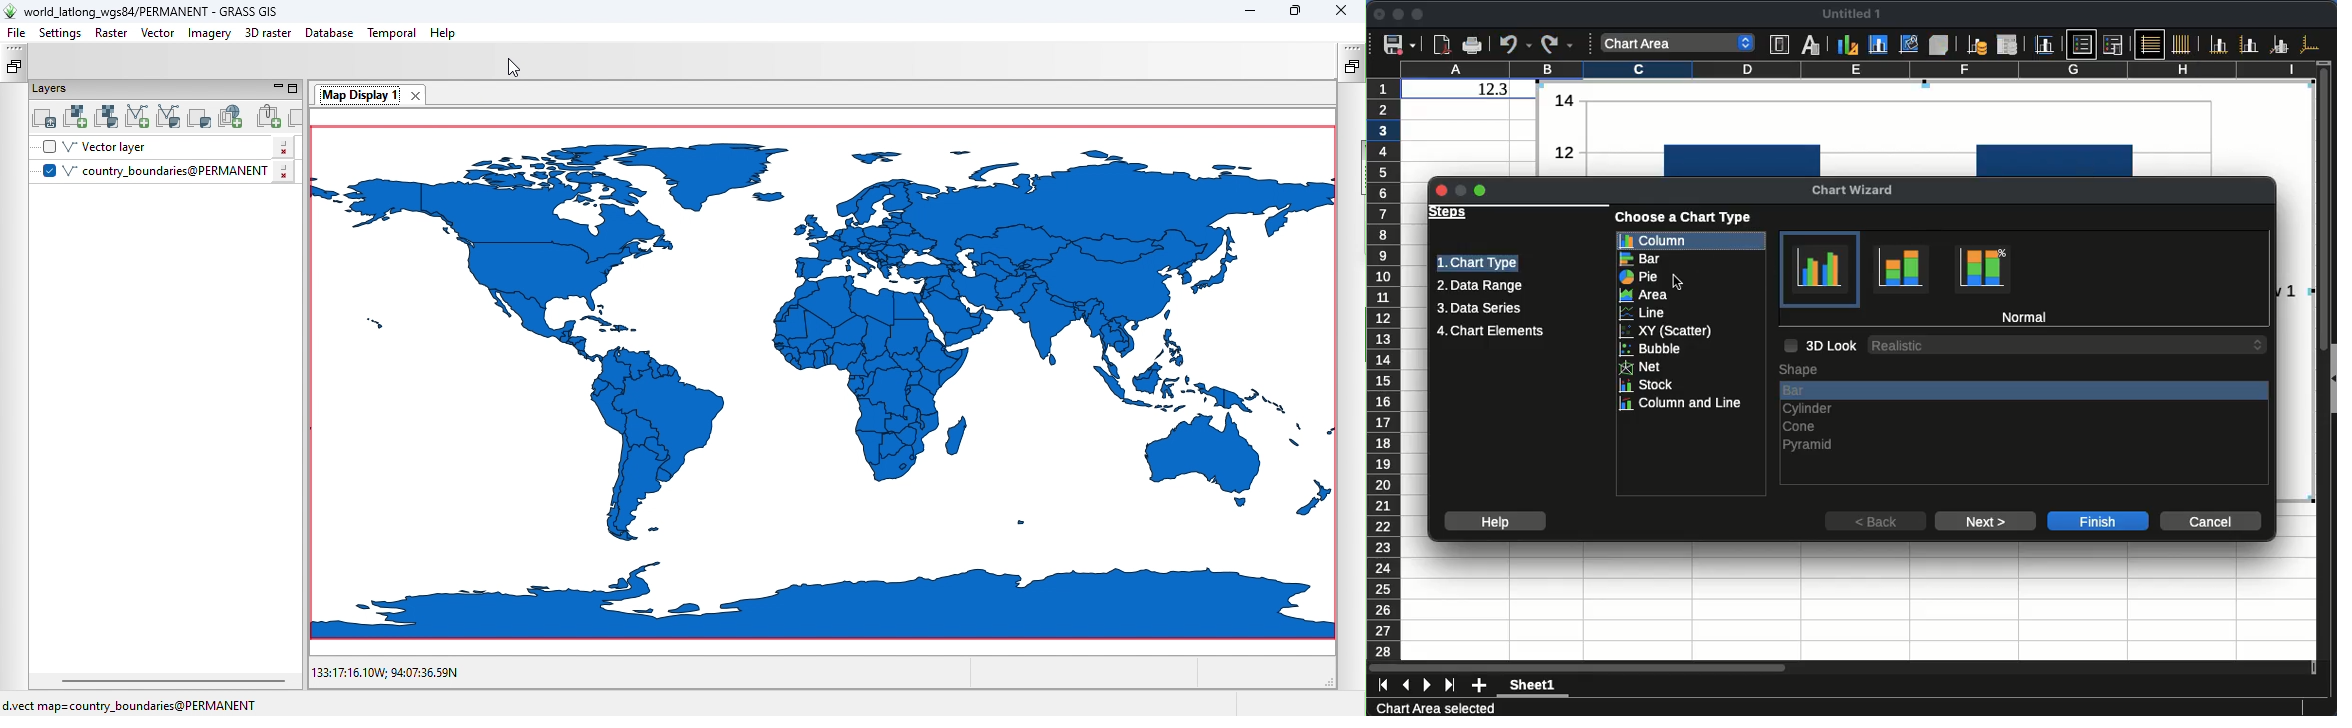 This screenshot has height=728, width=2352. What do you see at coordinates (1821, 346) in the screenshot?
I see `3d look` at bounding box center [1821, 346].